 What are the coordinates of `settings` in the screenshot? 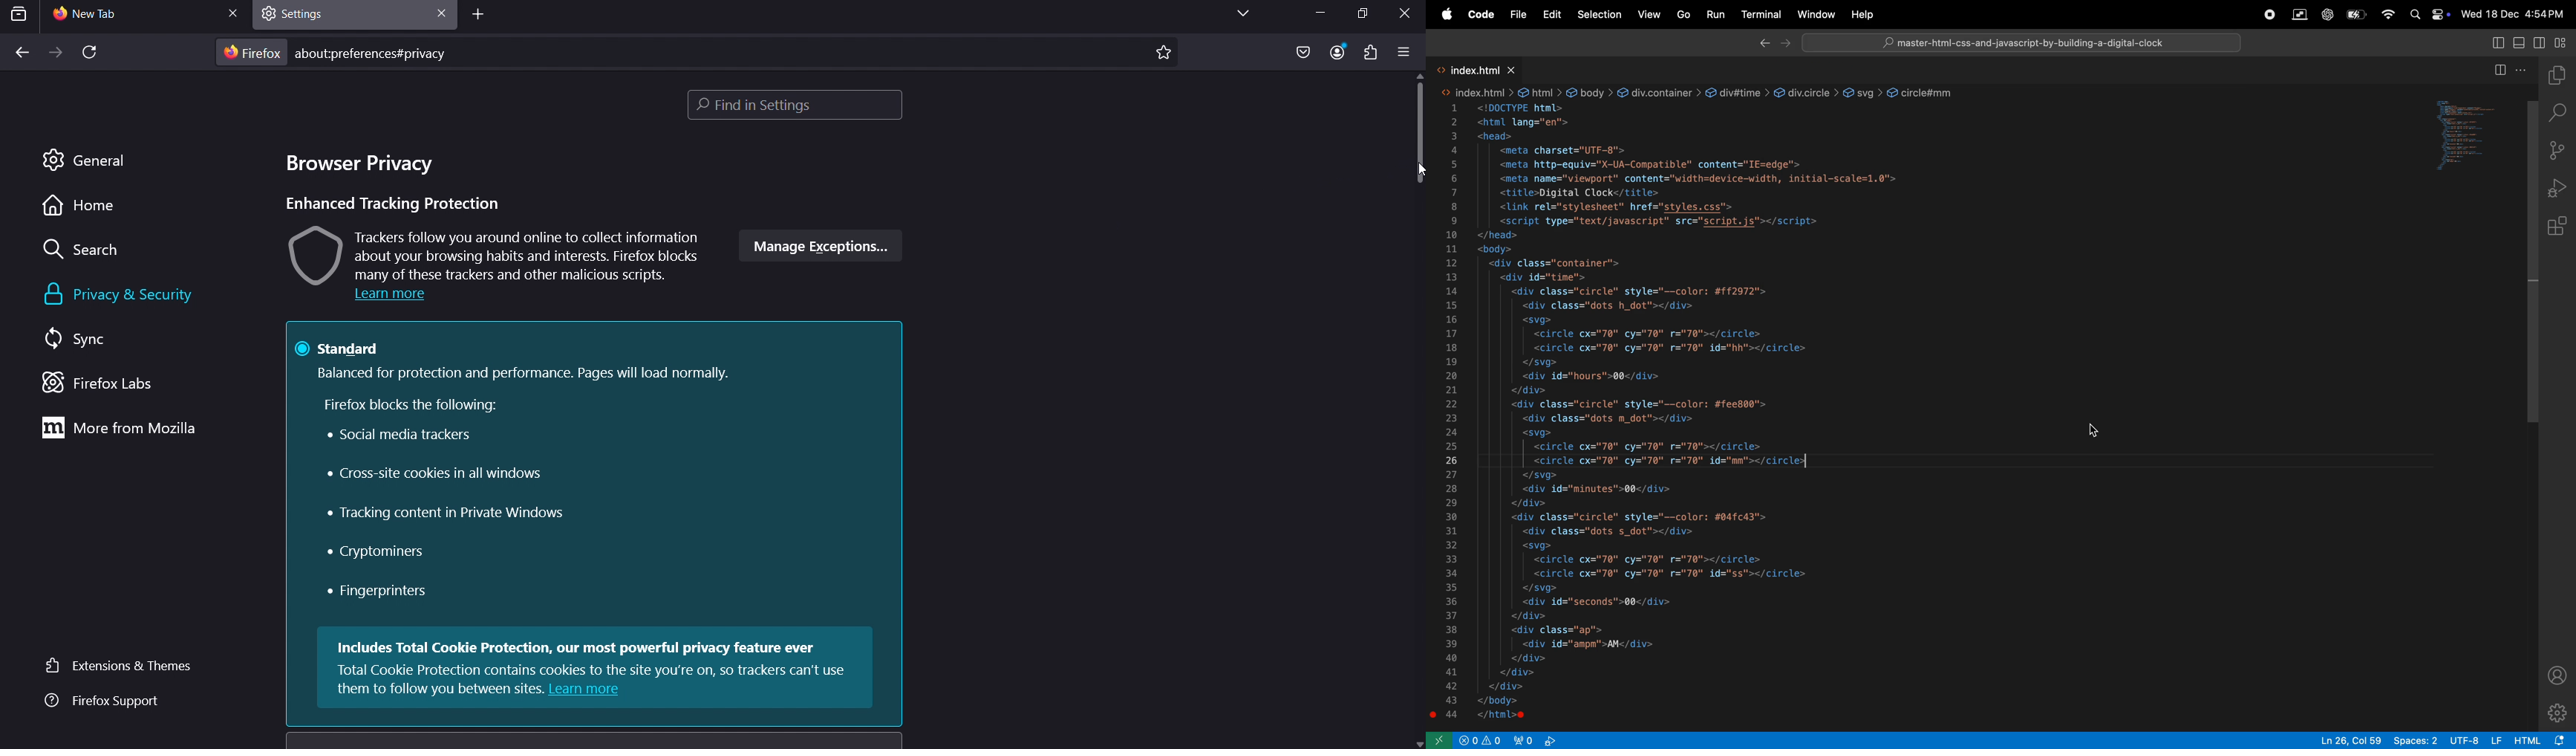 It's located at (2559, 712).